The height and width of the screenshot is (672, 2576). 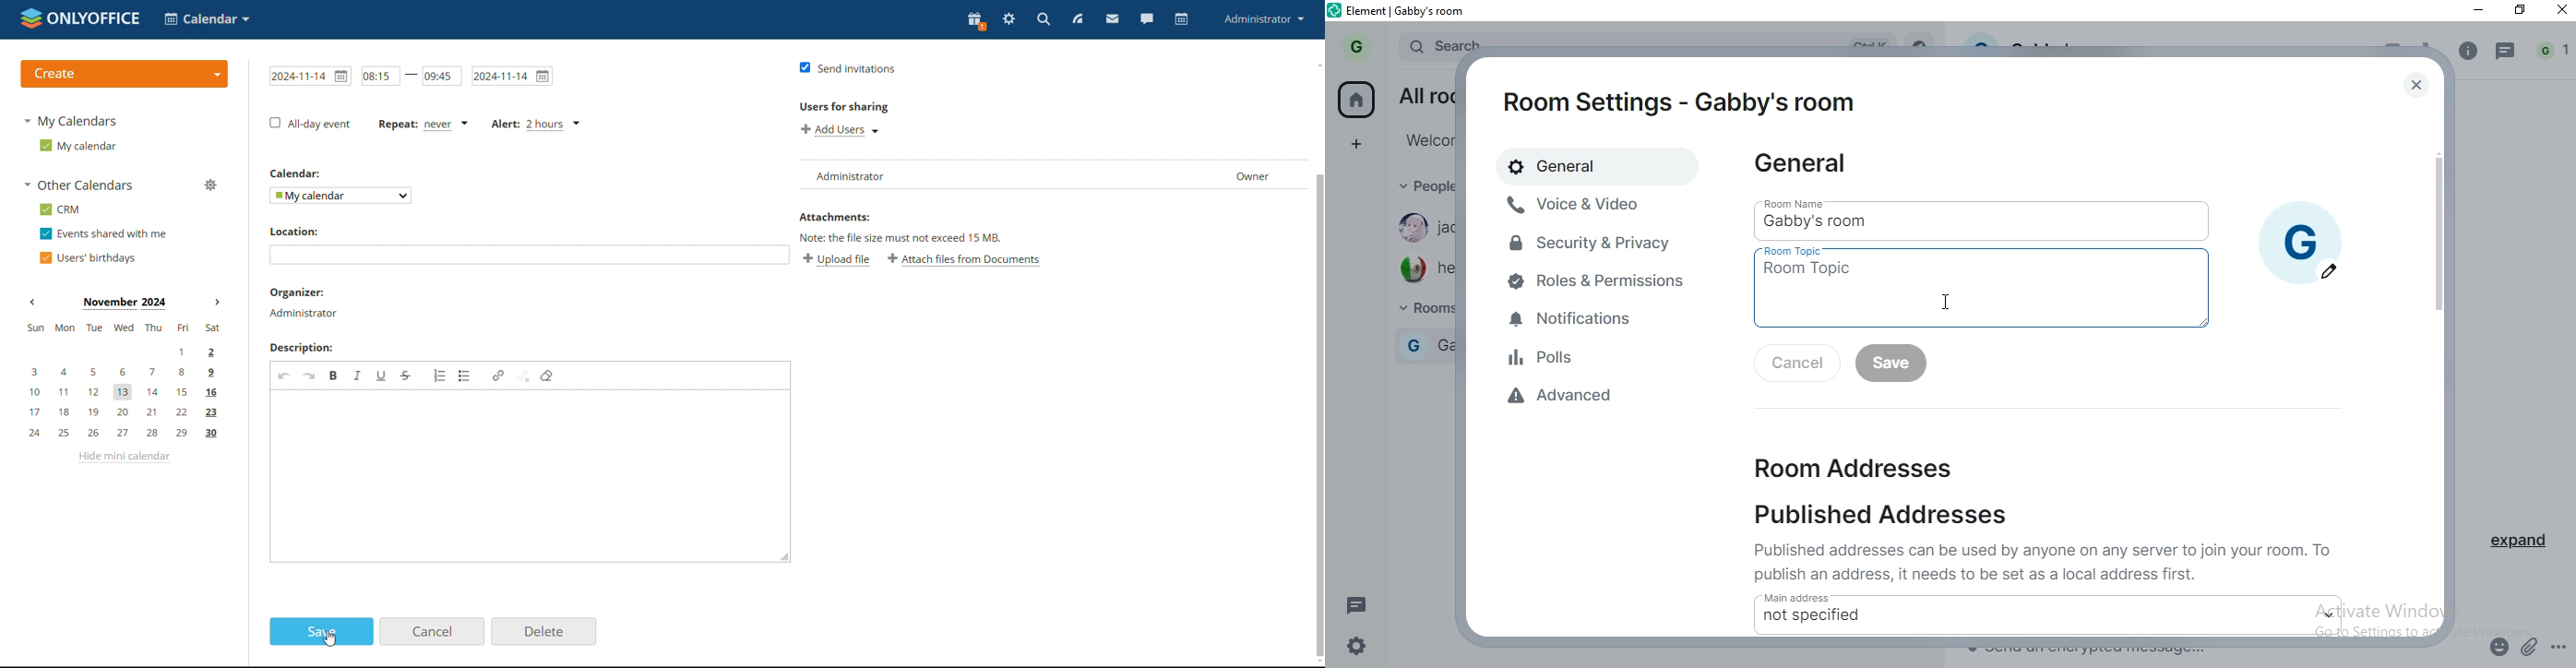 I want to click on profile picture, so click(x=2300, y=229).